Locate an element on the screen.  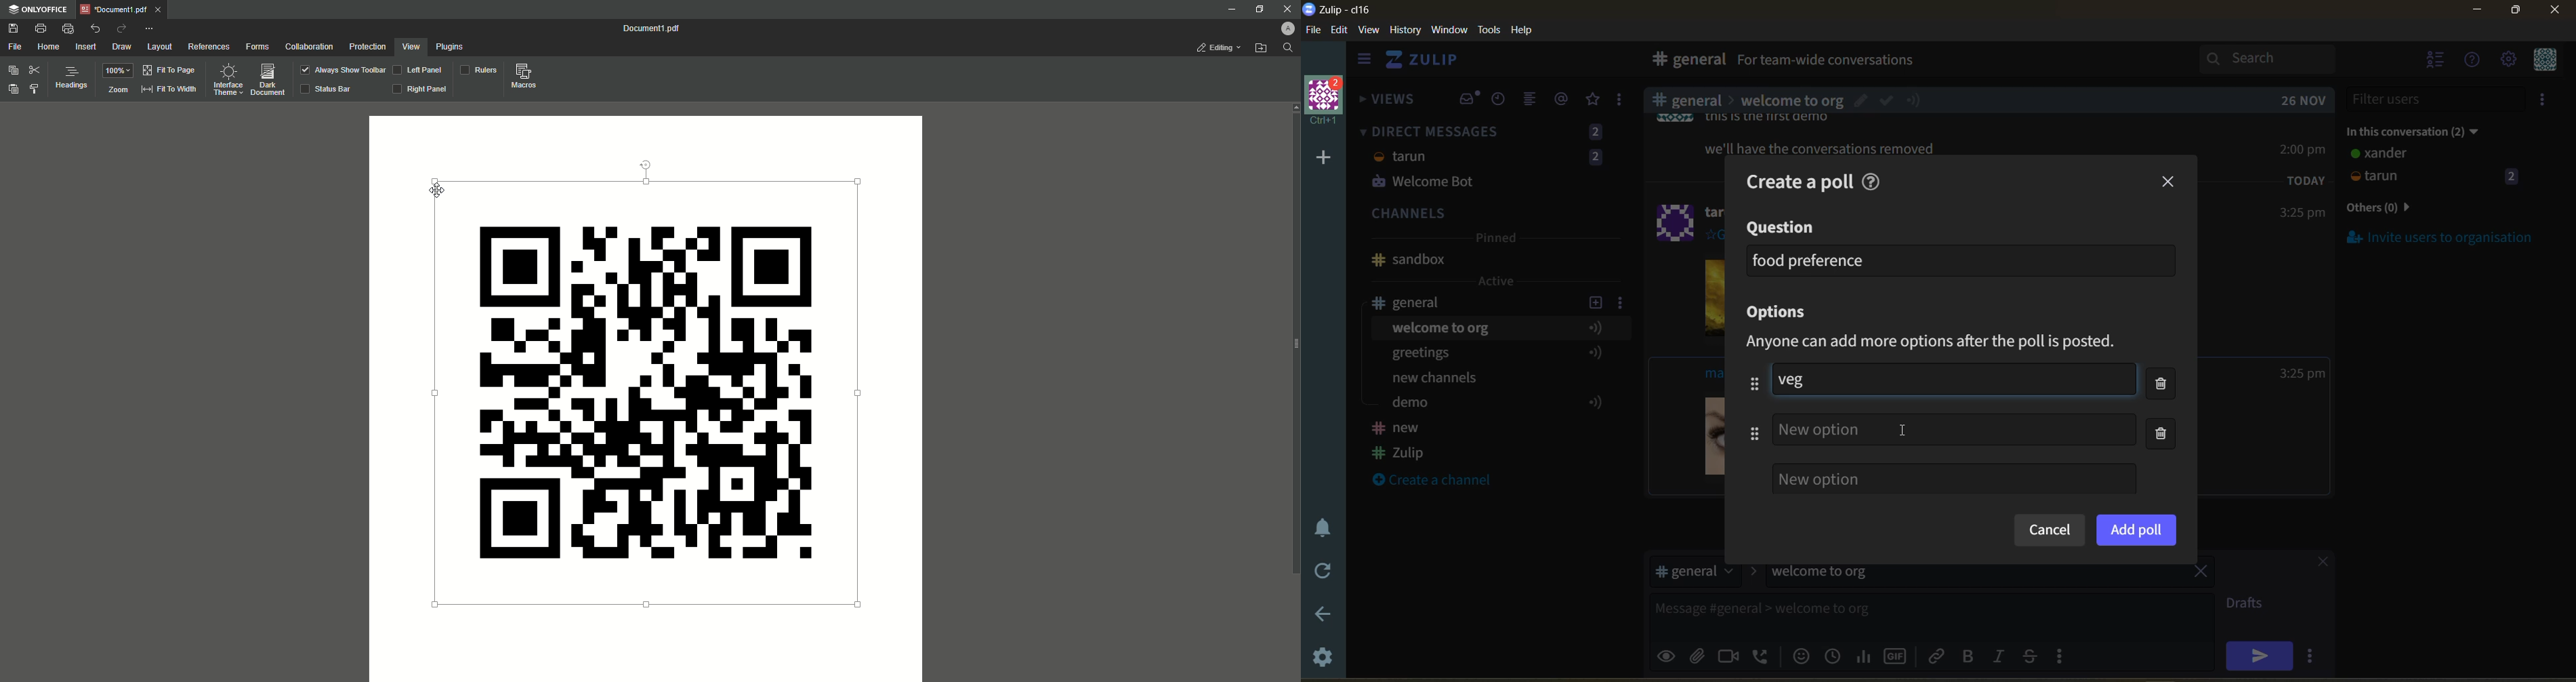
metadata is located at coordinates (1943, 342).